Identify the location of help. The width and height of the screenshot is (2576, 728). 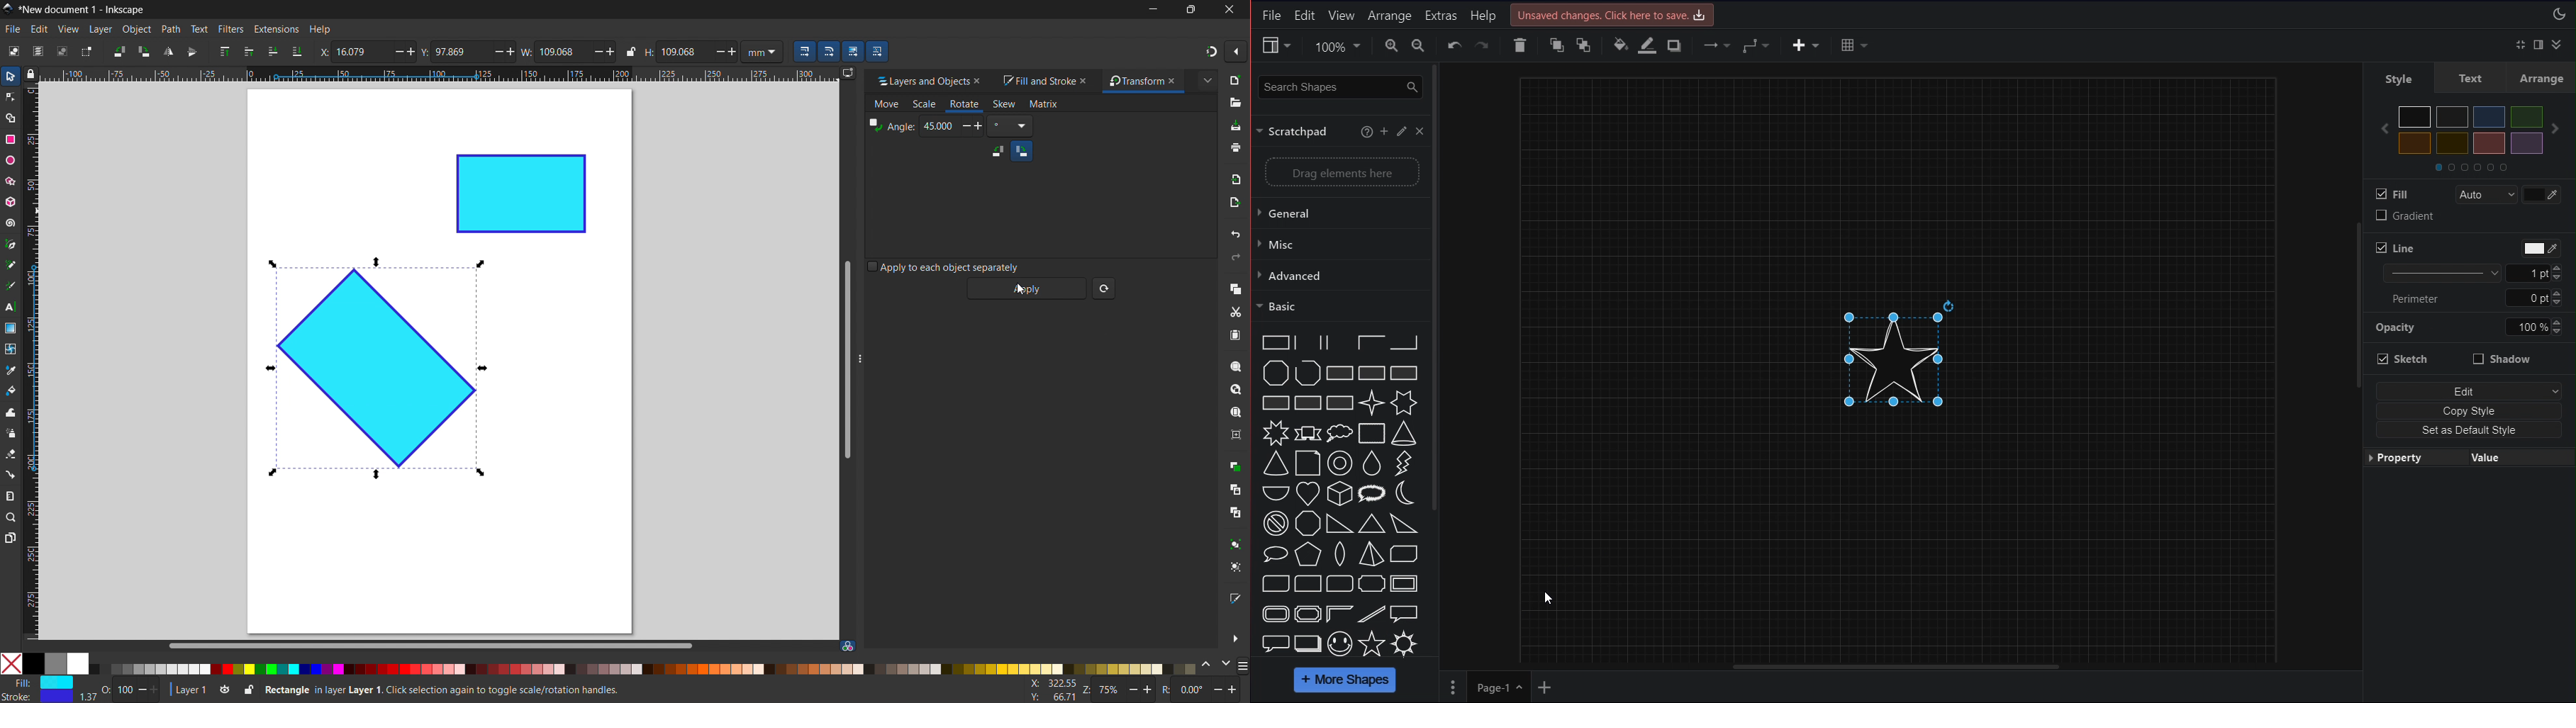
(320, 30).